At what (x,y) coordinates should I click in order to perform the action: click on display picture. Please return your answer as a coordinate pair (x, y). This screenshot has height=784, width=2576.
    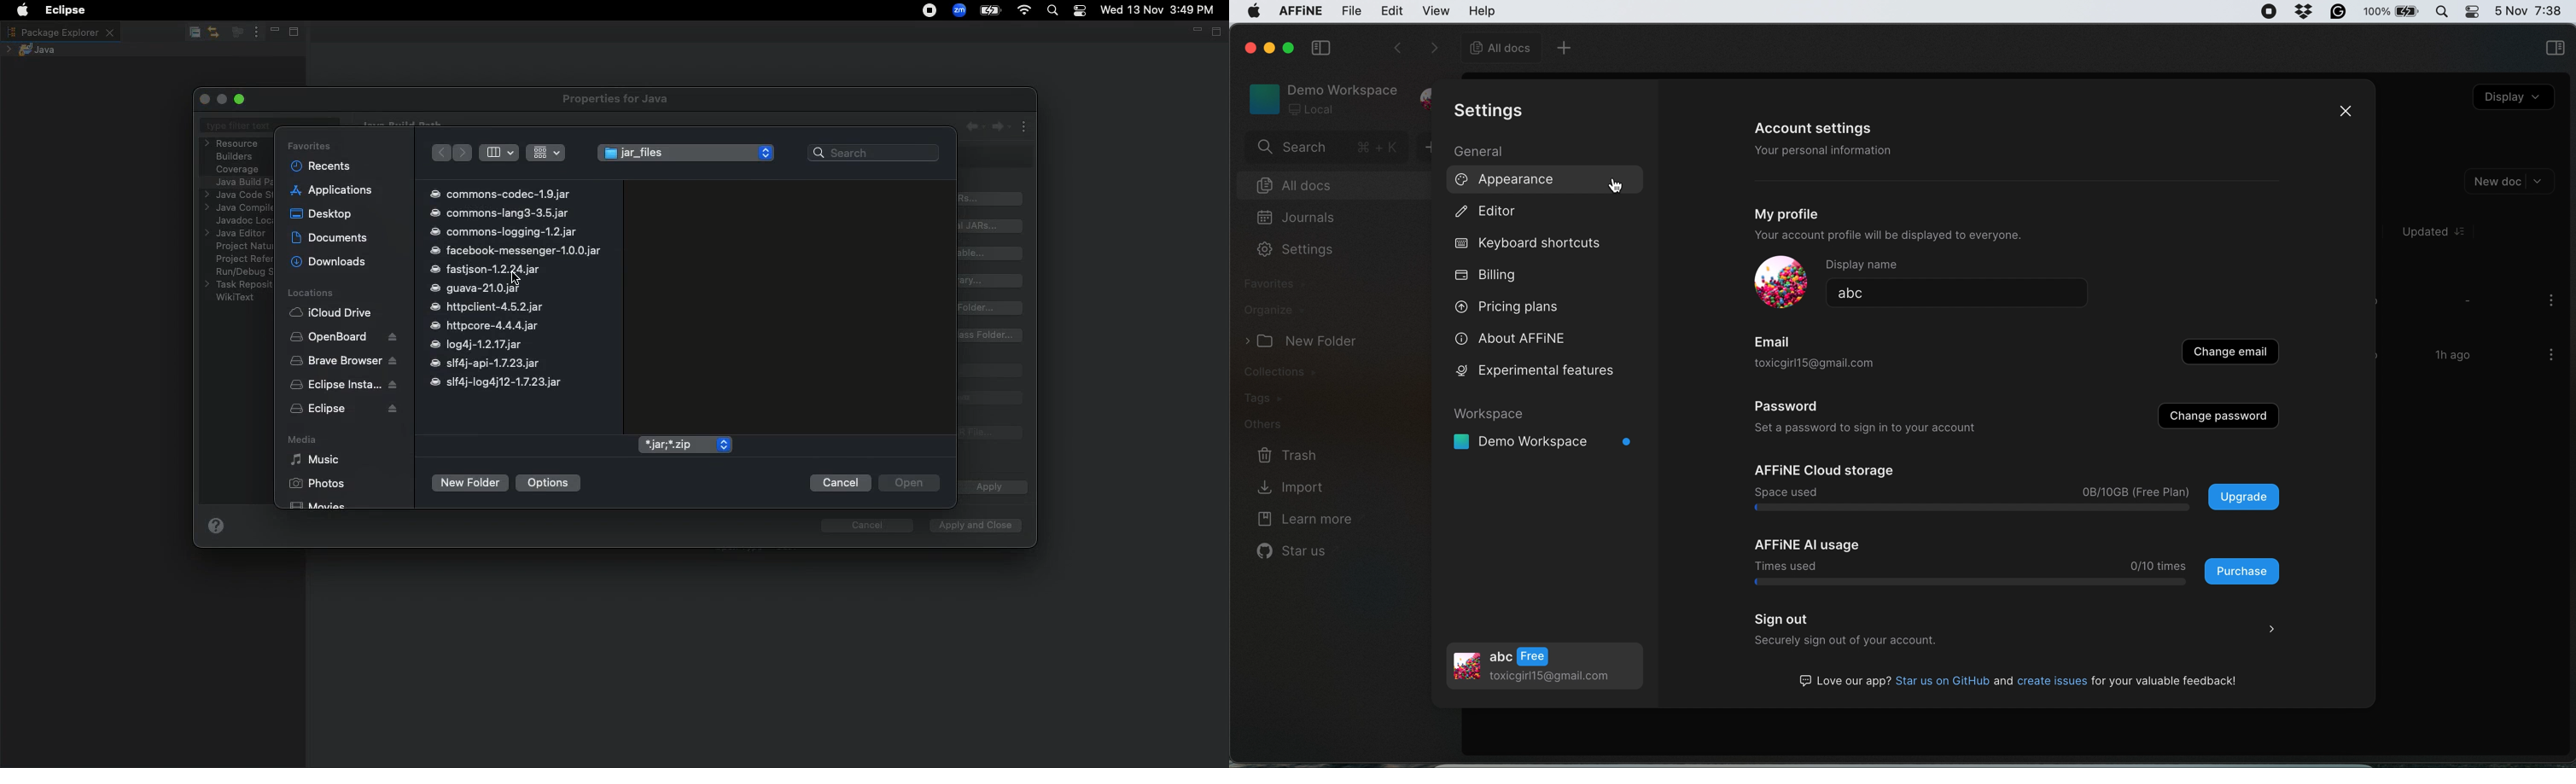
    Looking at the image, I should click on (1781, 283).